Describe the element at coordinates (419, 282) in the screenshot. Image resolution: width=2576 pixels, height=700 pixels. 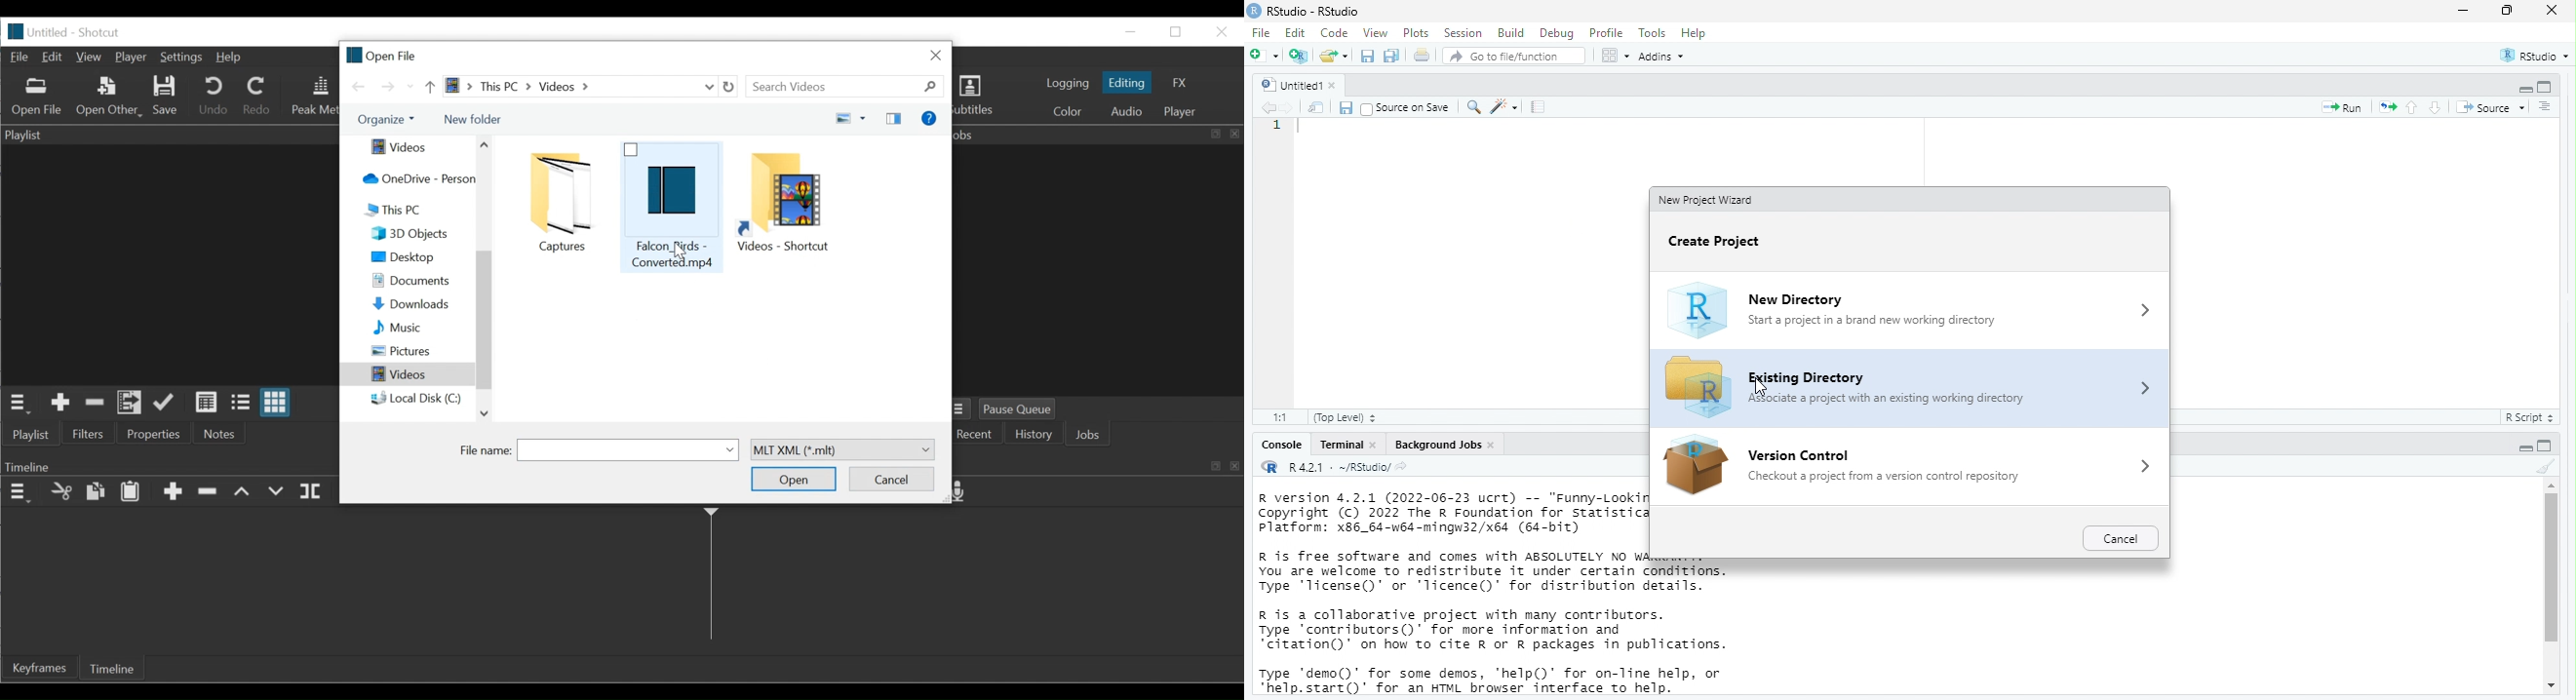
I see `Documents` at that location.